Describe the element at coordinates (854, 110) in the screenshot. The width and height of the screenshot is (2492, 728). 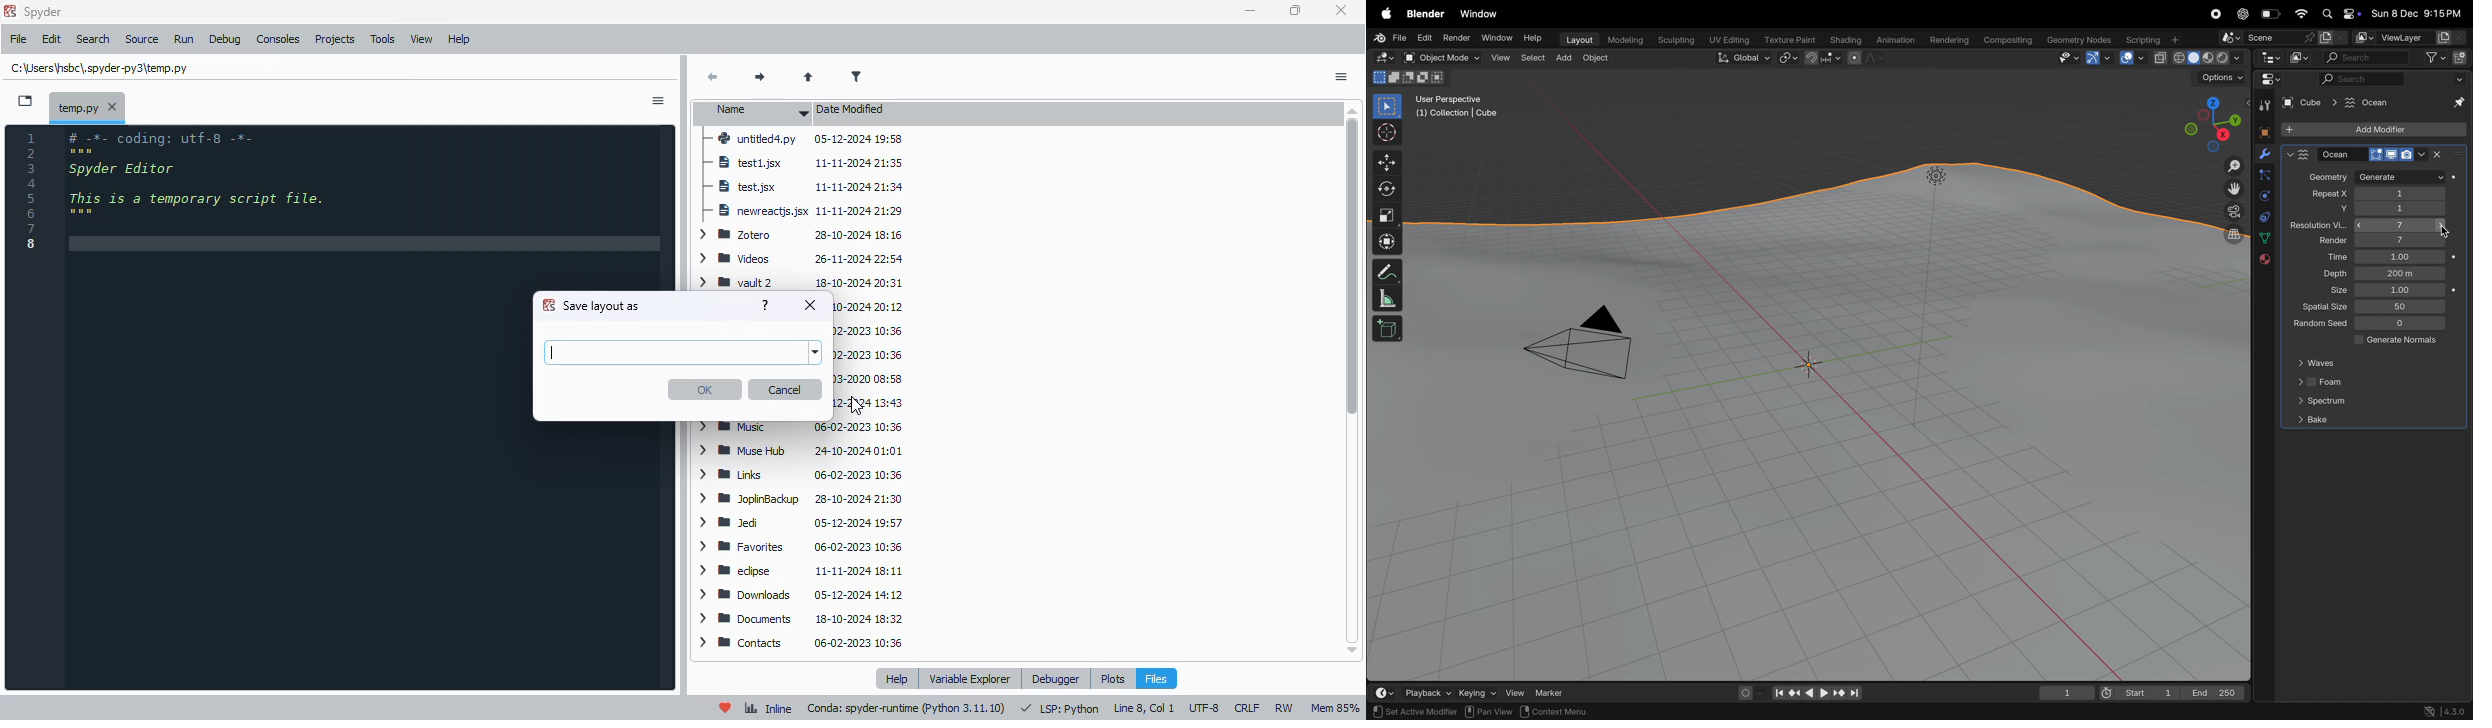
I see `date modified` at that location.